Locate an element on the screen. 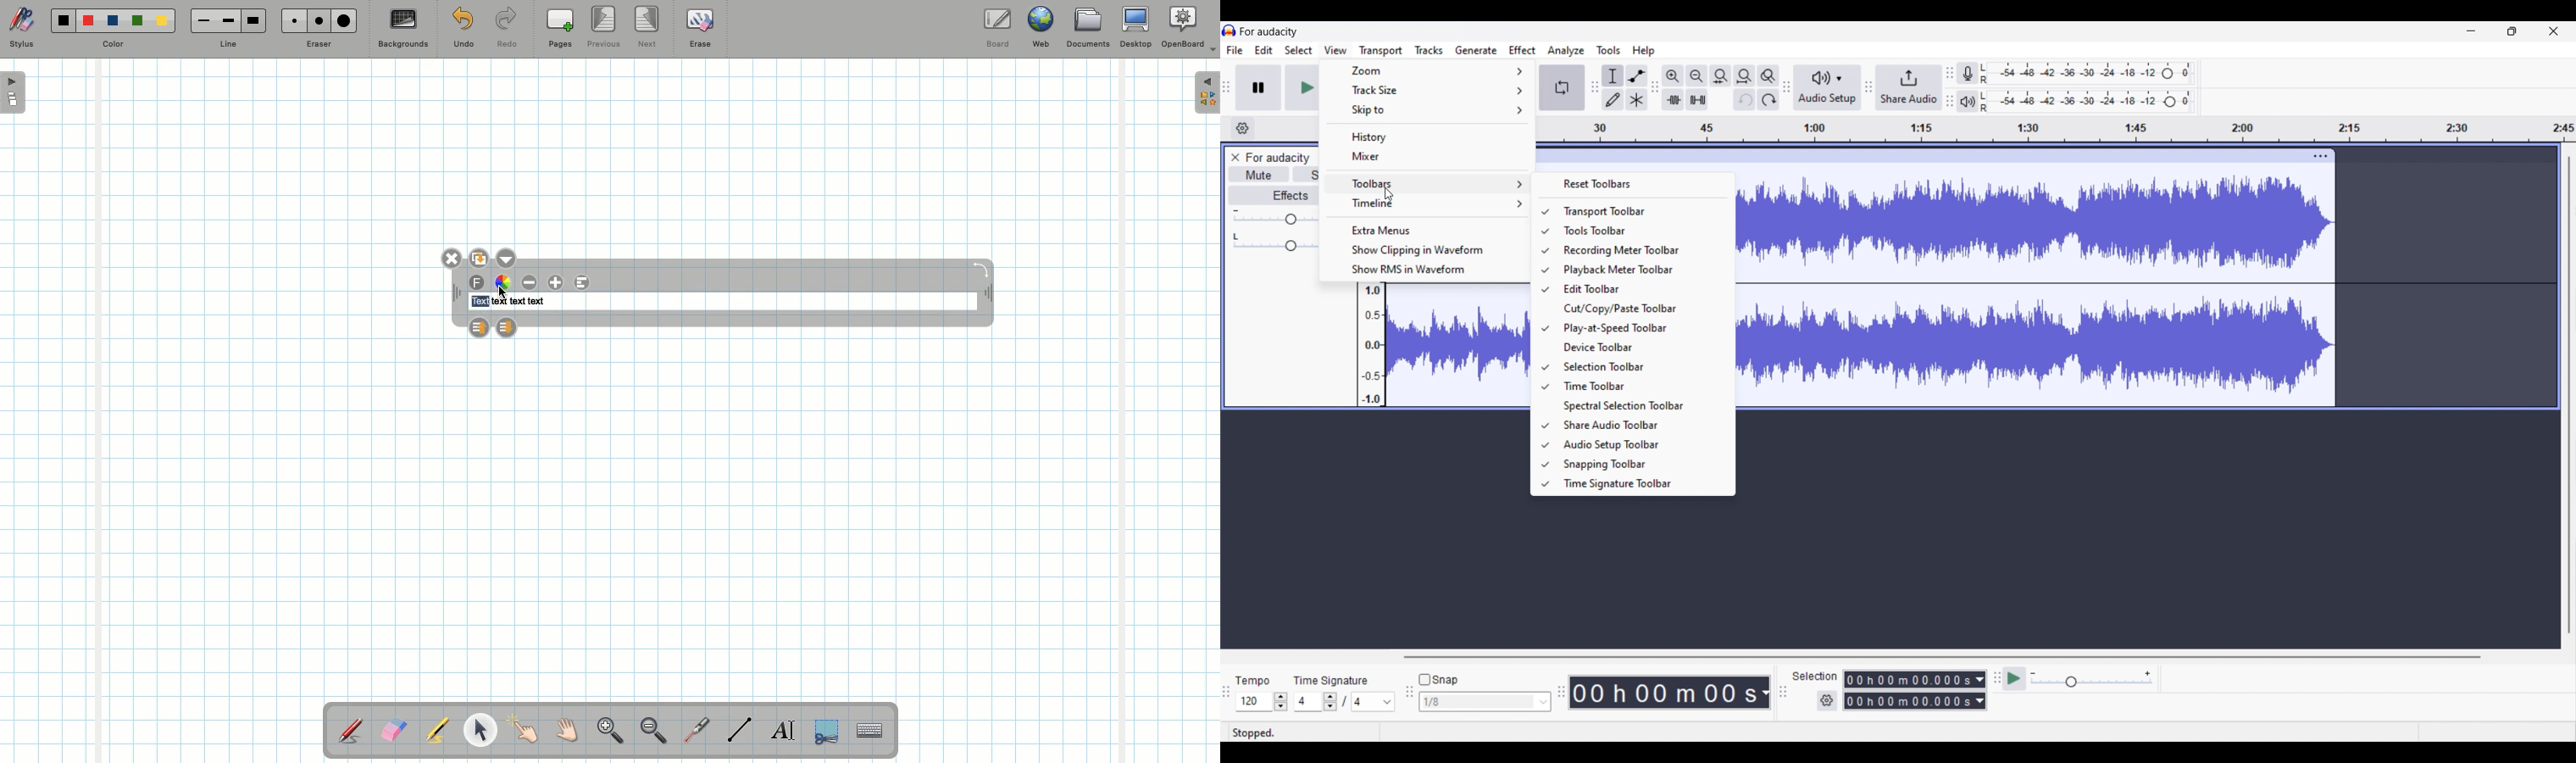 The height and width of the screenshot is (784, 2576). for audacity is located at coordinates (1268, 32).